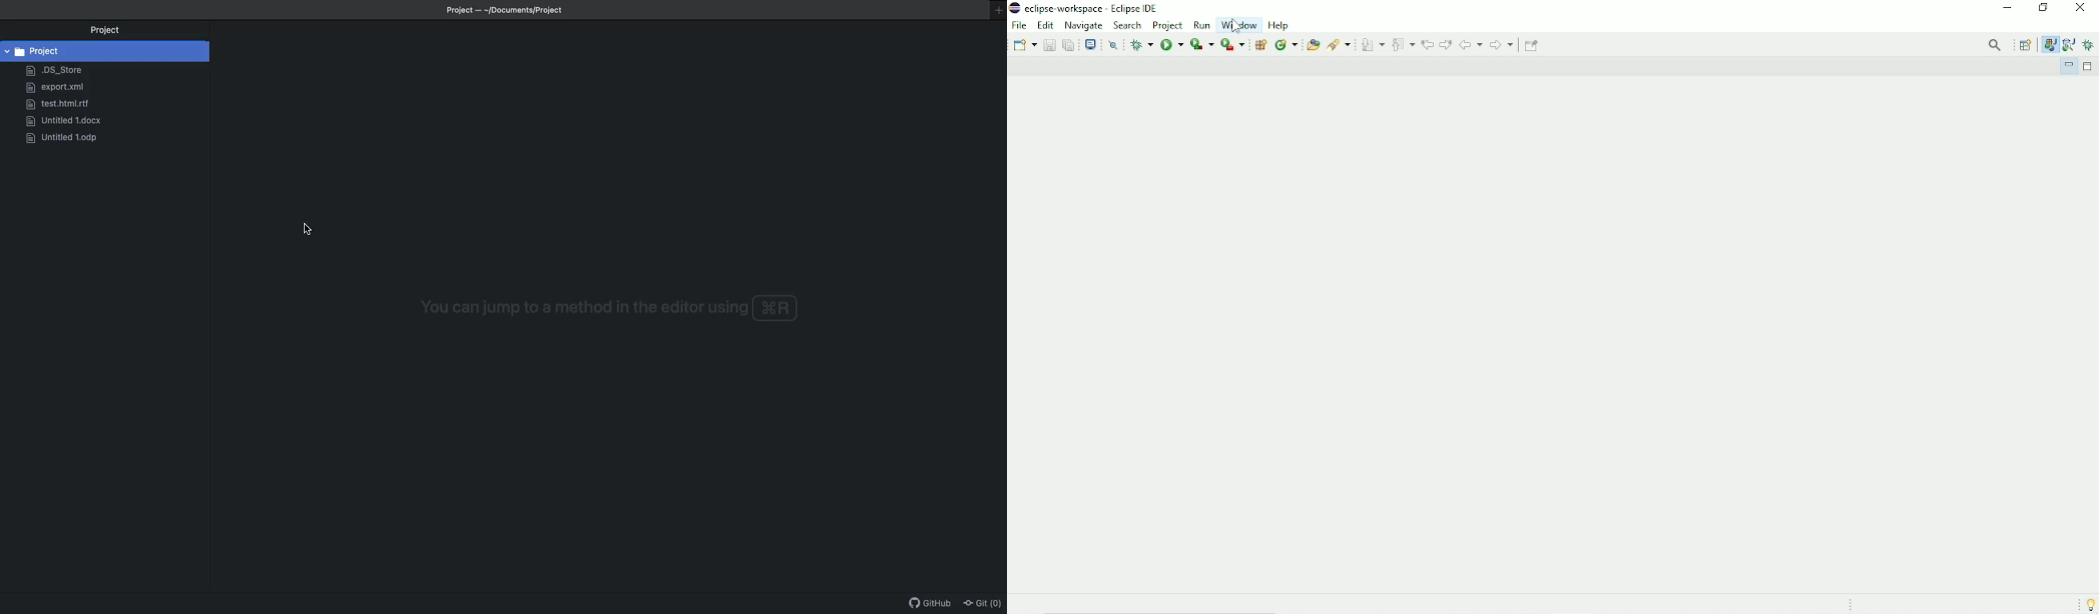 This screenshot has width=2100, height=616. Describe the element at coordinates (54, 71) in the screenshot. I see `DS_Store` at that location.